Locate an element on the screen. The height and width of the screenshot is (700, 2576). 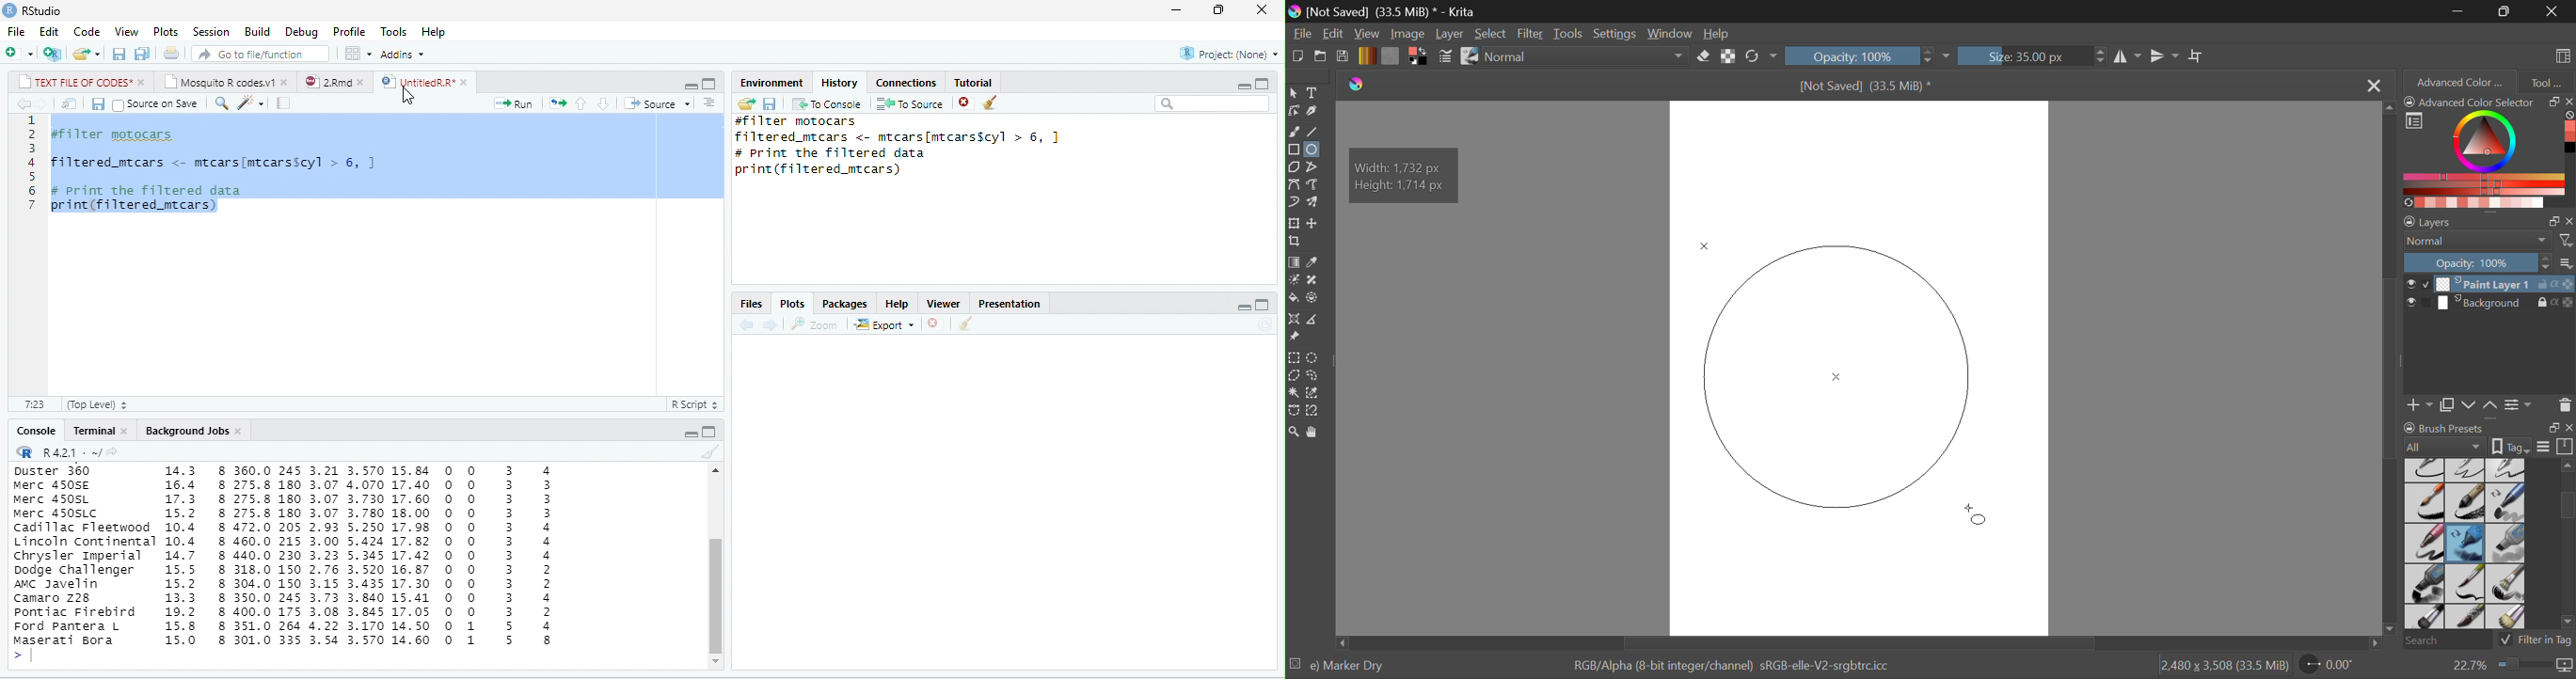
minimize is located at coordinates (1176, 10).